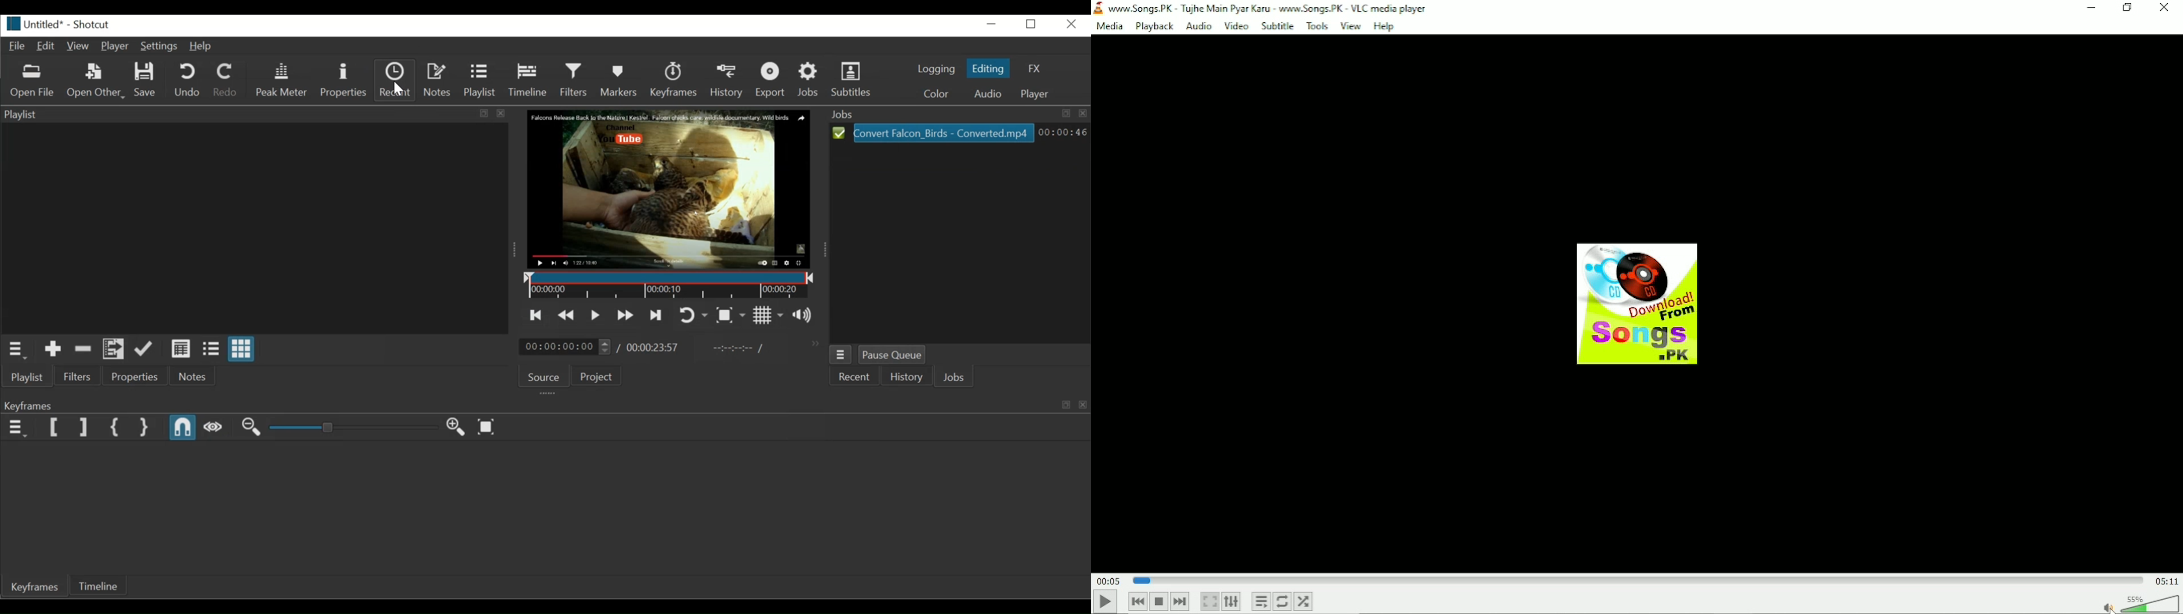 The height and width of the screenshot is (616, 2184). I want to click on View, so click(79, 47).